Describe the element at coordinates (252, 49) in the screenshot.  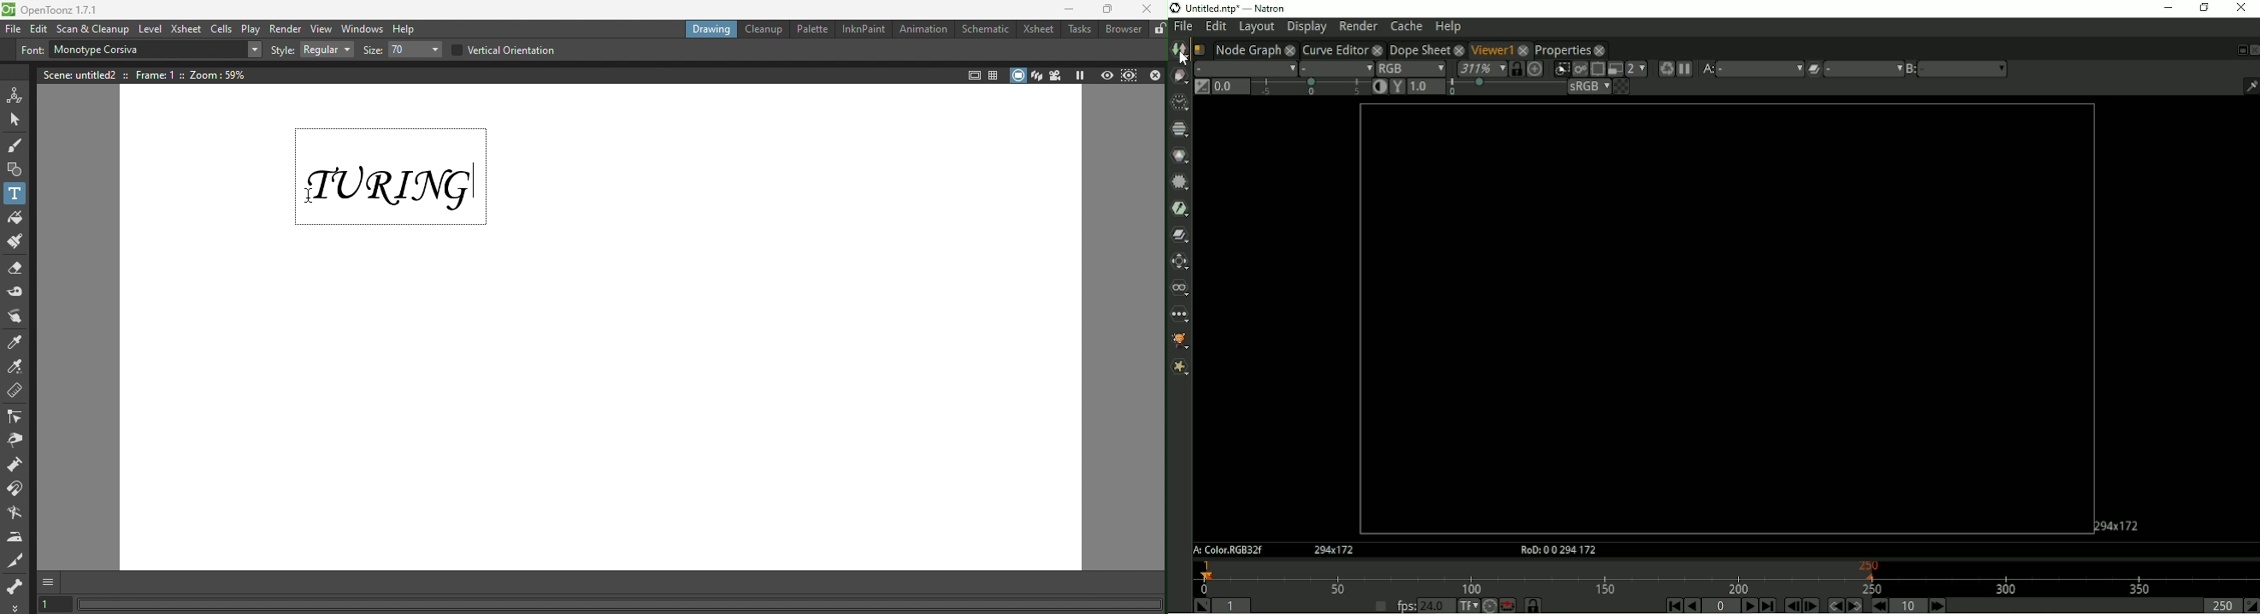
I see `Drop down` at that location.